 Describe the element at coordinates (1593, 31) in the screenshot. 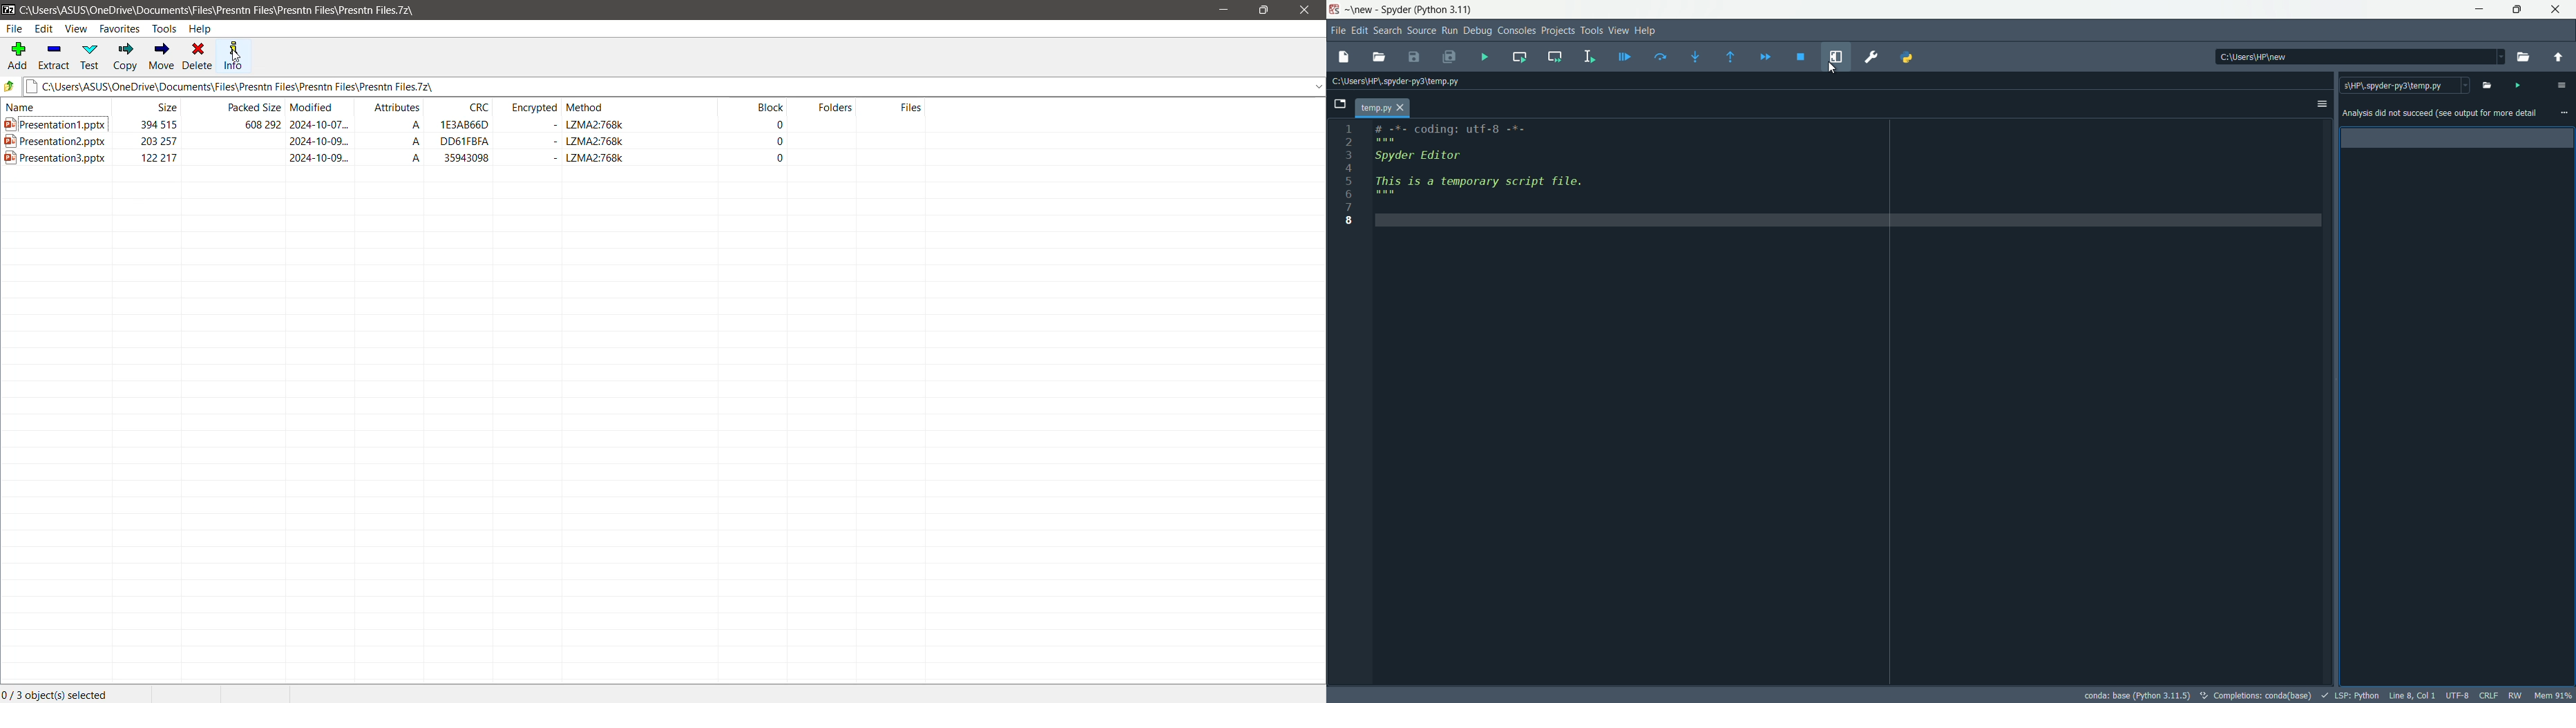

I see `tools menu` at that location.